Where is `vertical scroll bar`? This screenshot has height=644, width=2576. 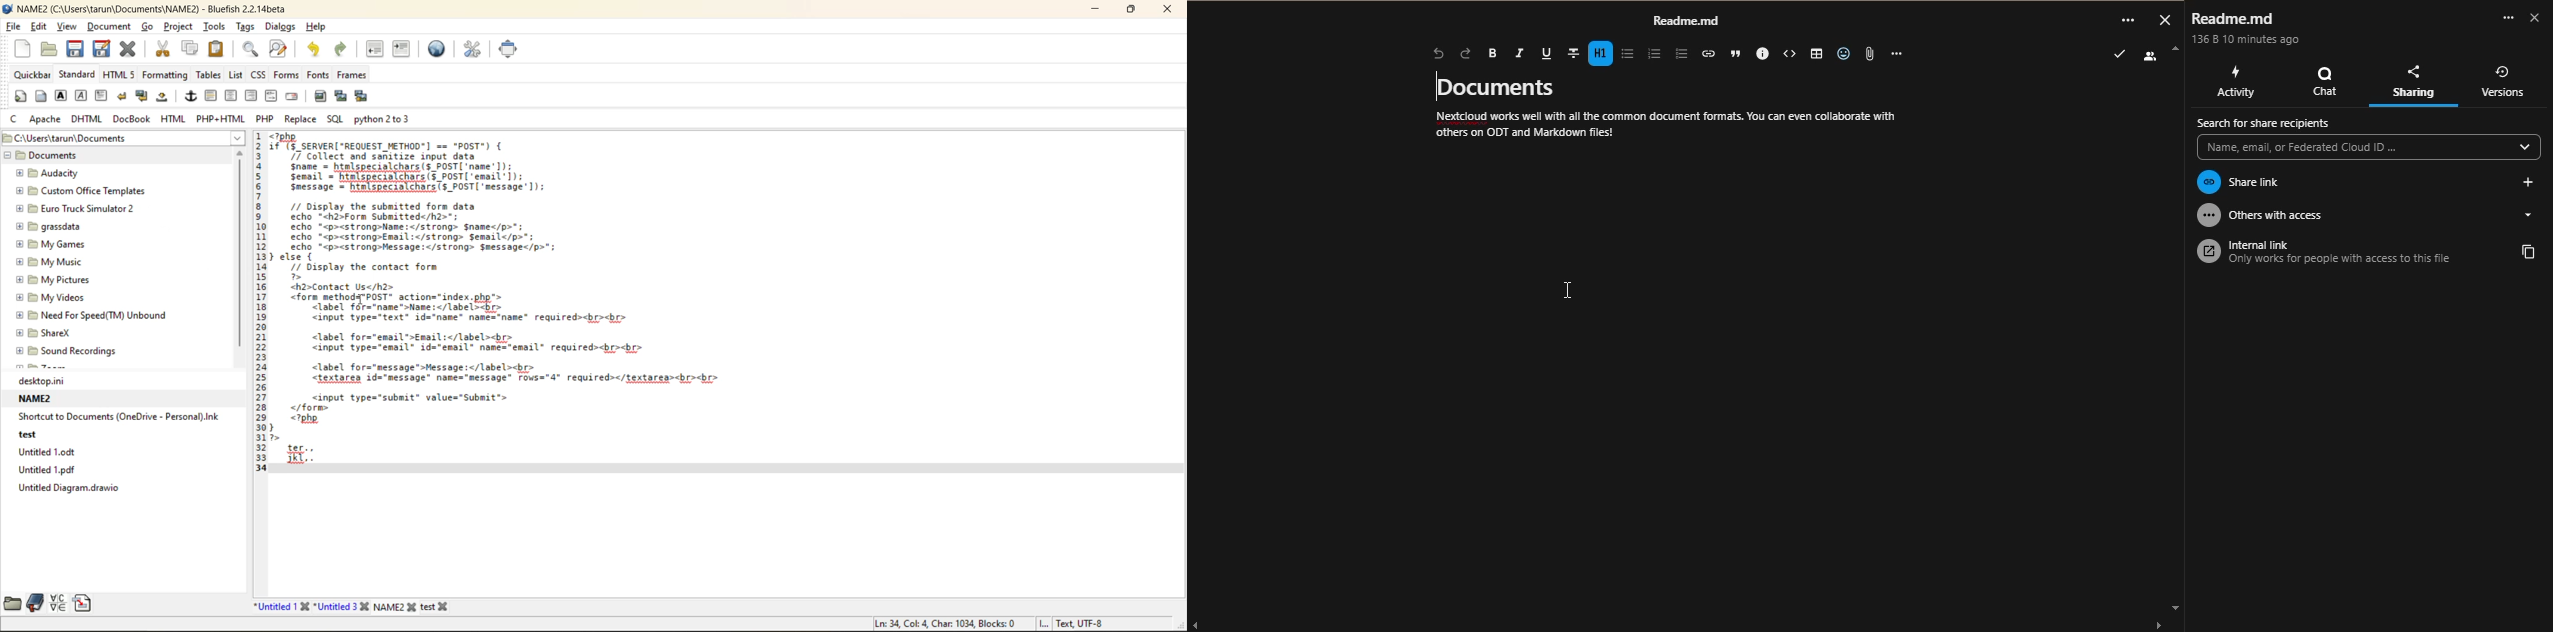 vertical scroll bar is located at coordinates (239, 254).